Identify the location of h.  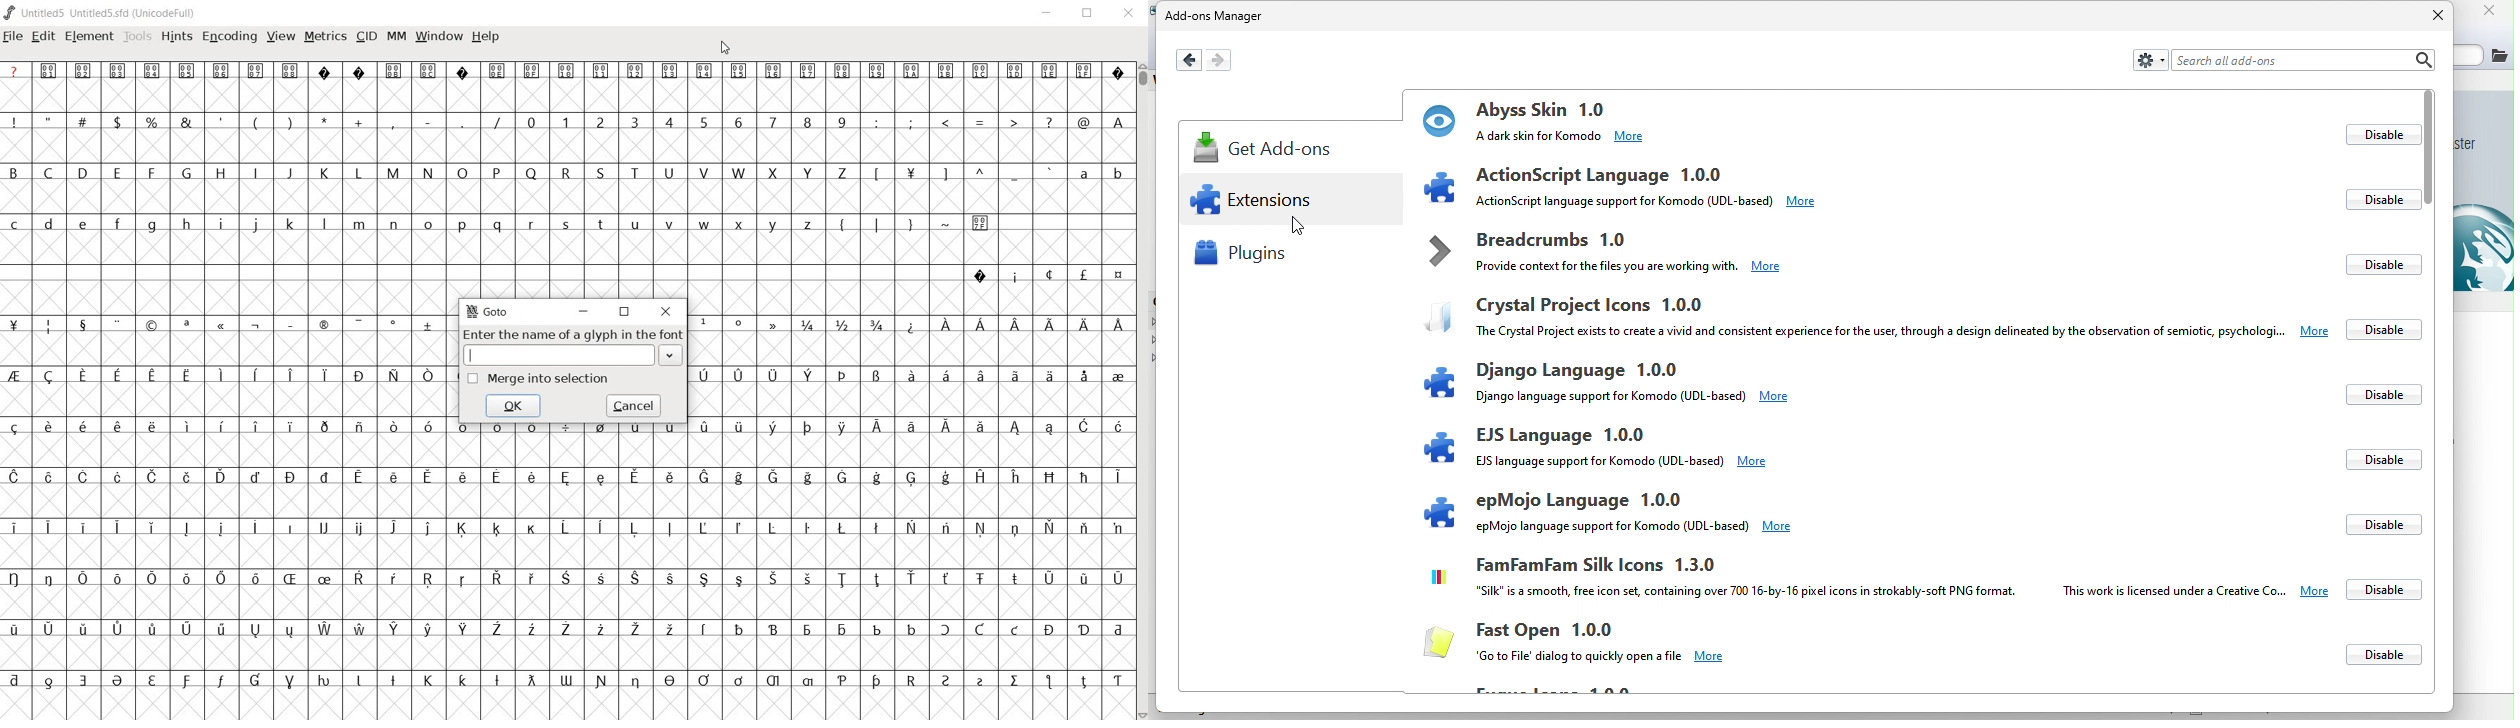
(187, 224).